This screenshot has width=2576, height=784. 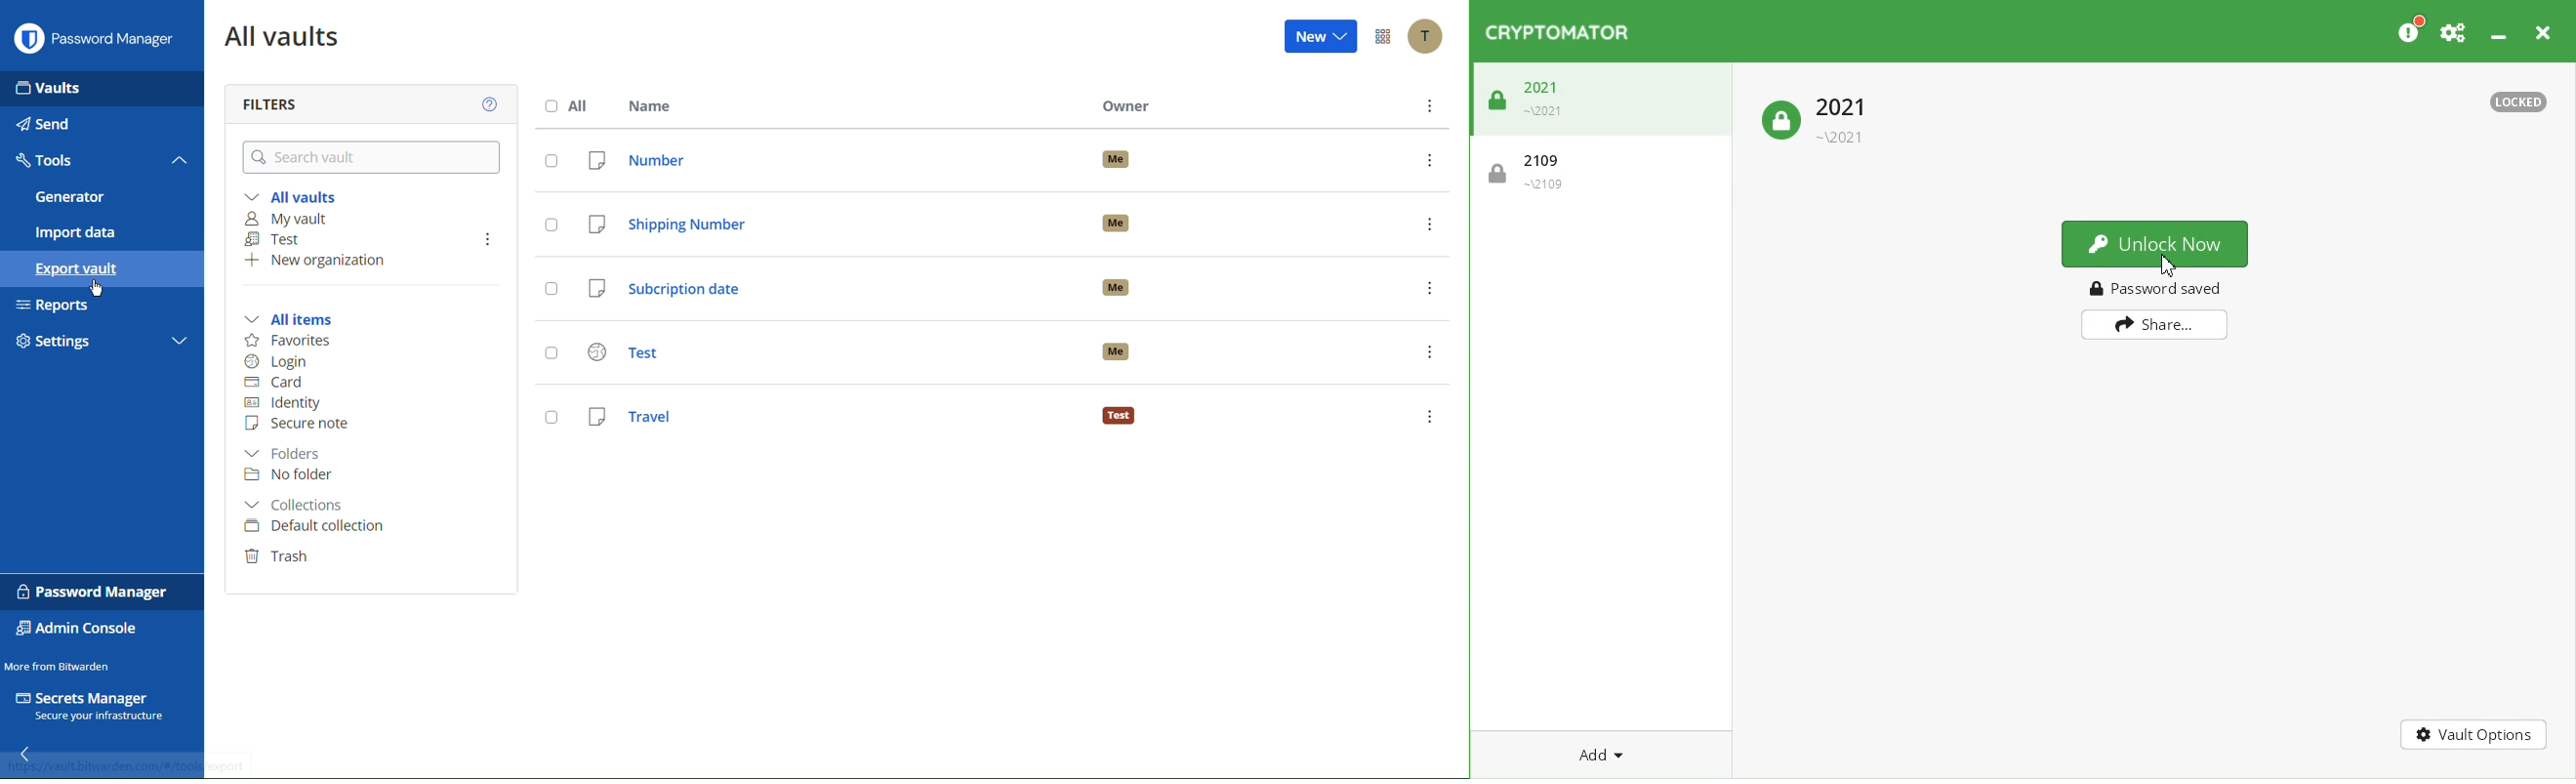 I want to click on Password Manager, so click(x=95, y=592).